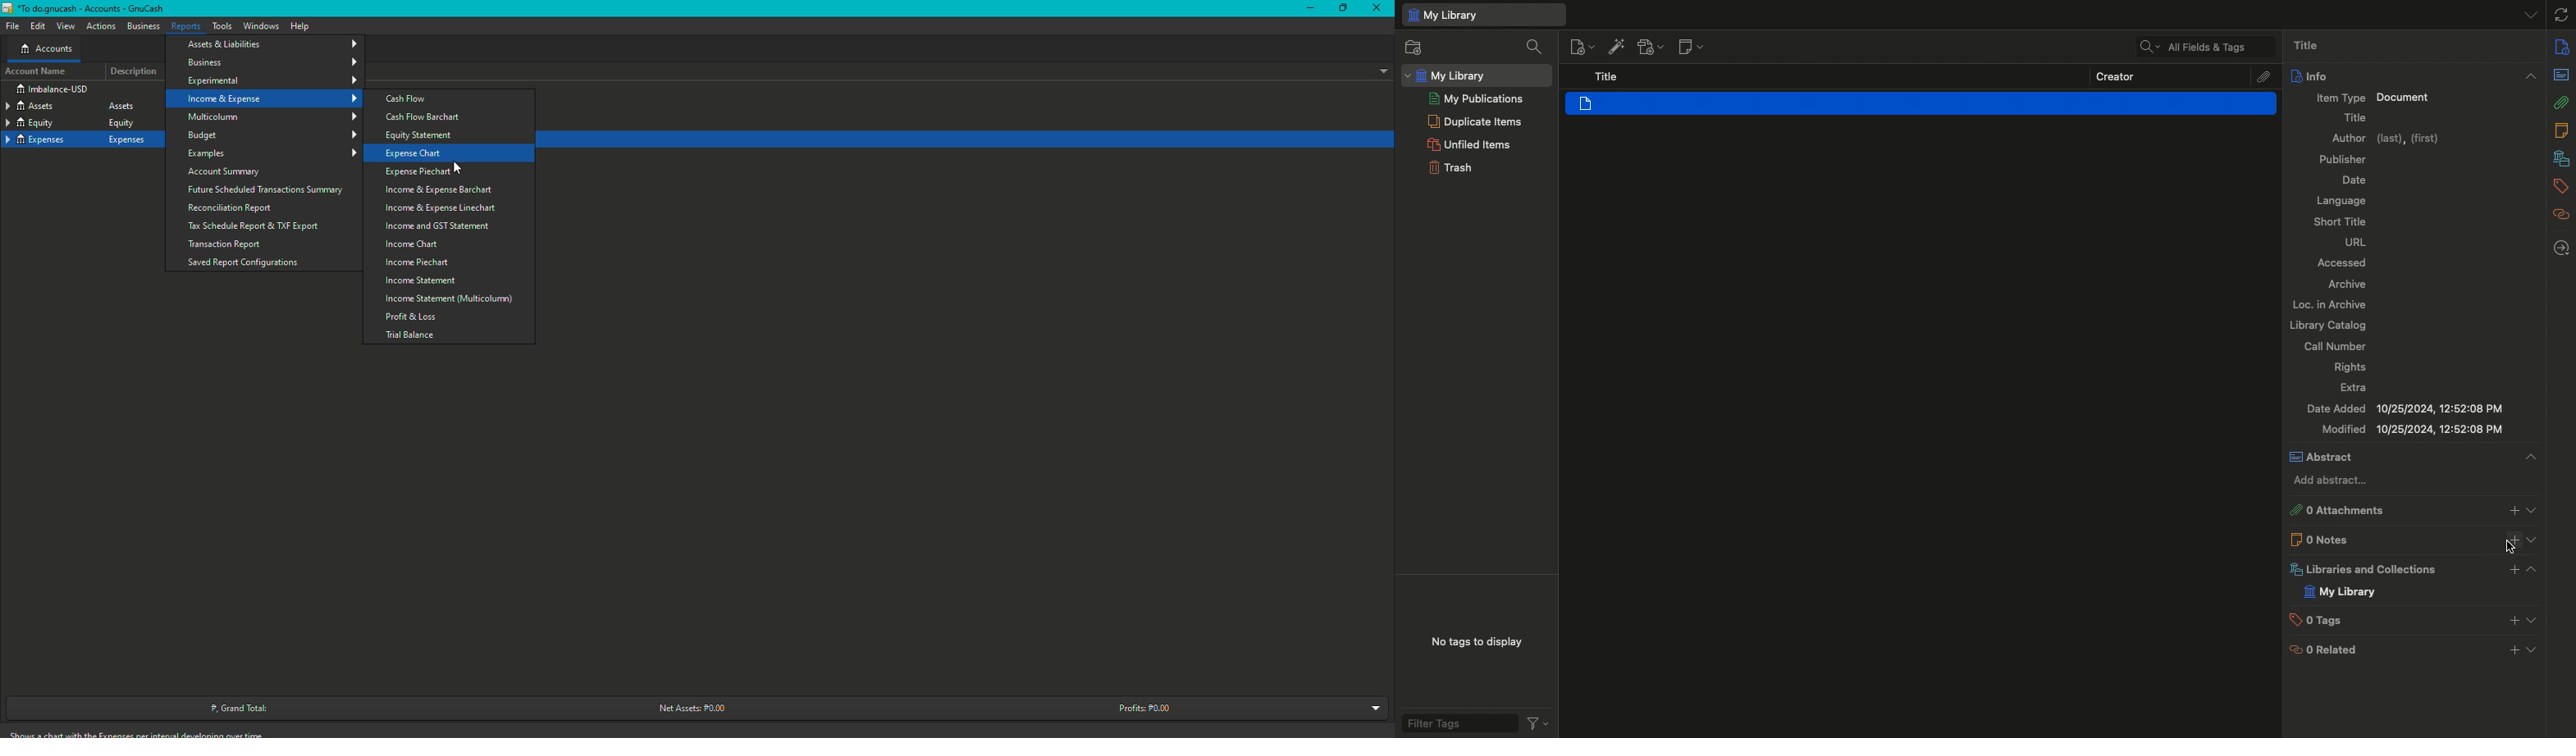  Describe the element at coordinates (273, 81) in the screenshot. I see `Experimental` at that location.